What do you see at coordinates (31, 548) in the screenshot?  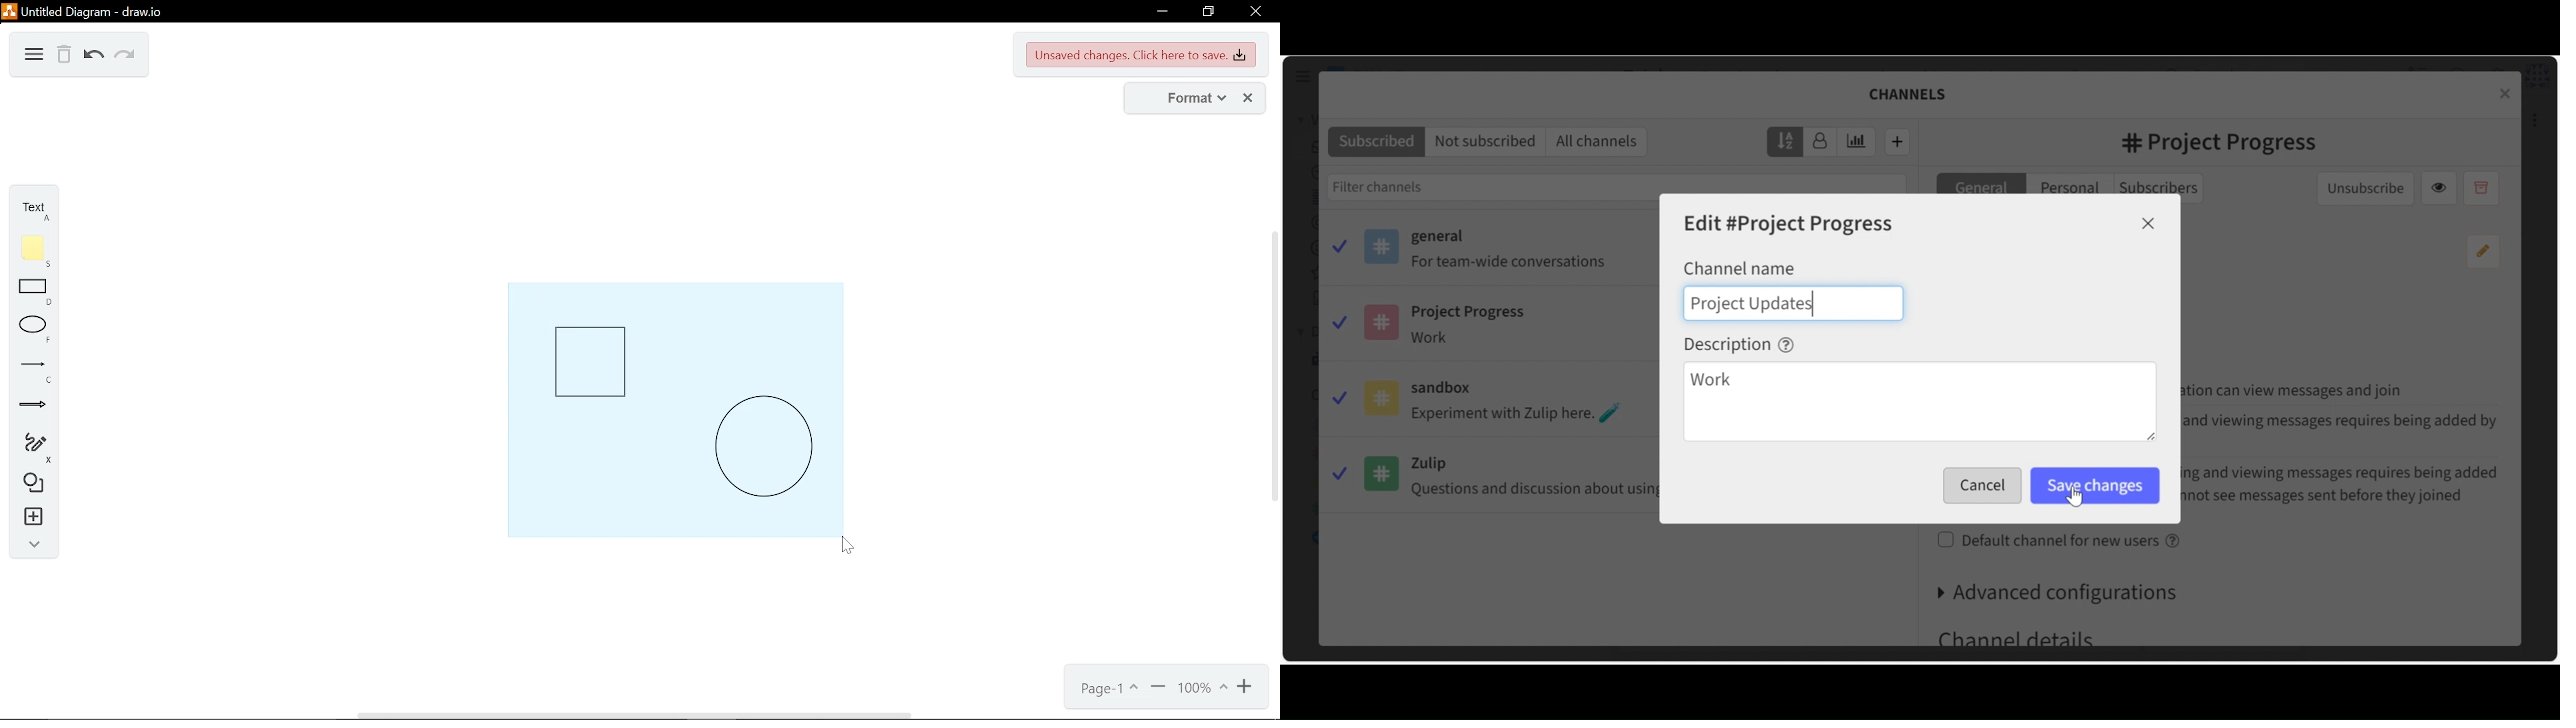 I see `collapse` at bounding box center [31, 548].